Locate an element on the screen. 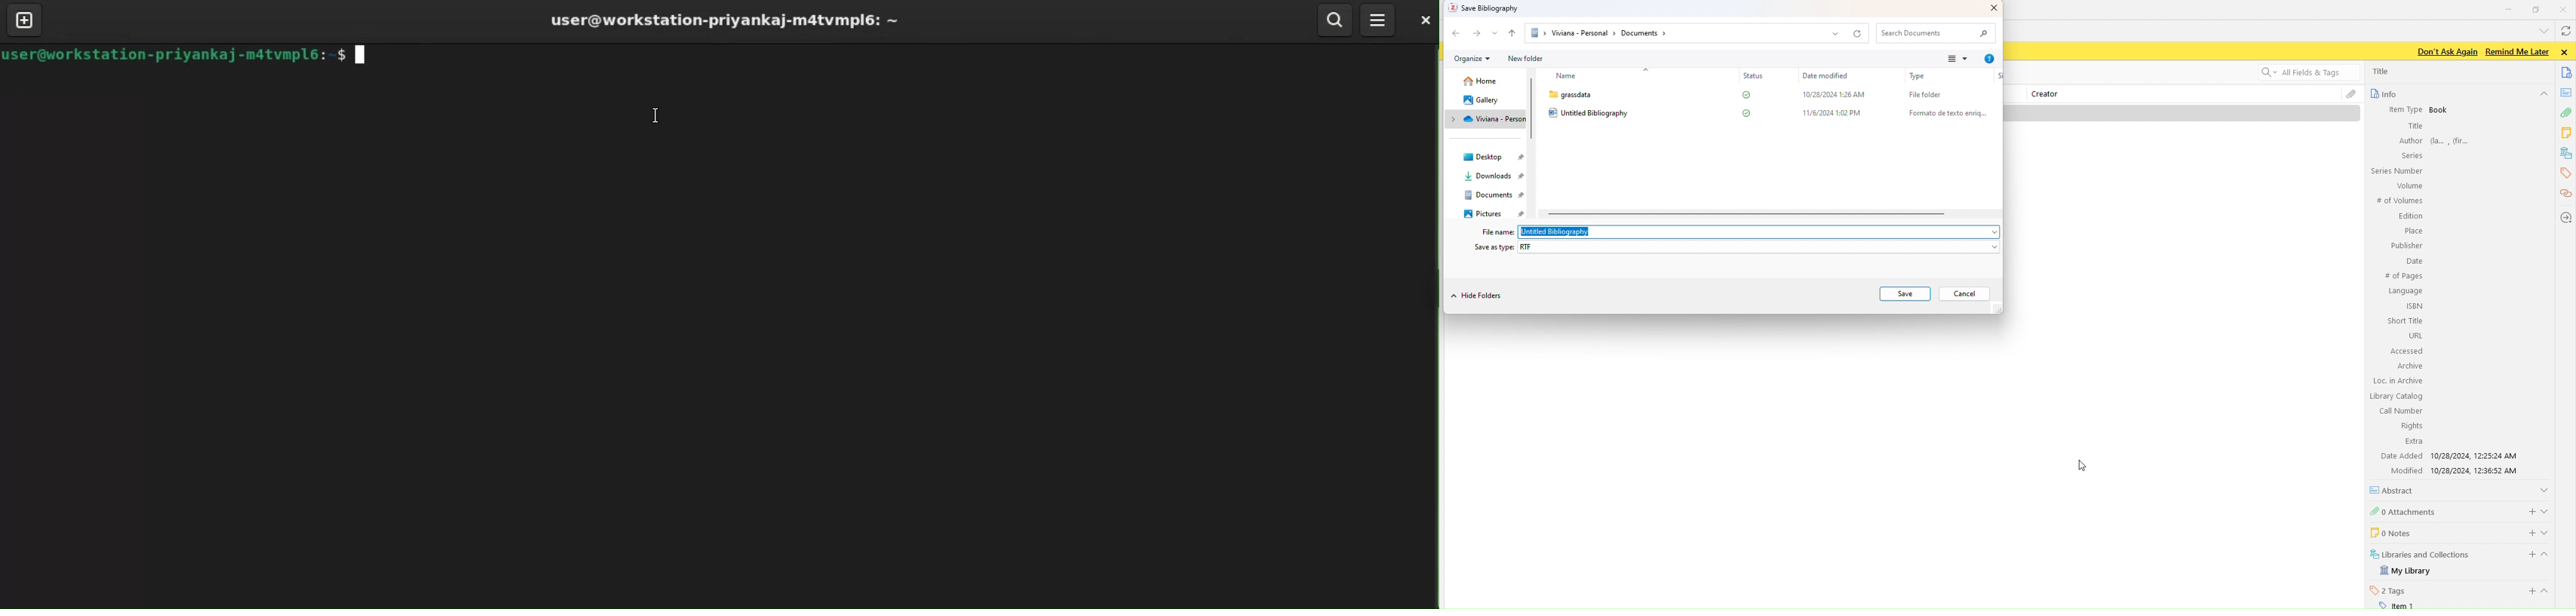 This screenshot has width=2576, height=616. grassdata is located at coordinates (1570, 95).